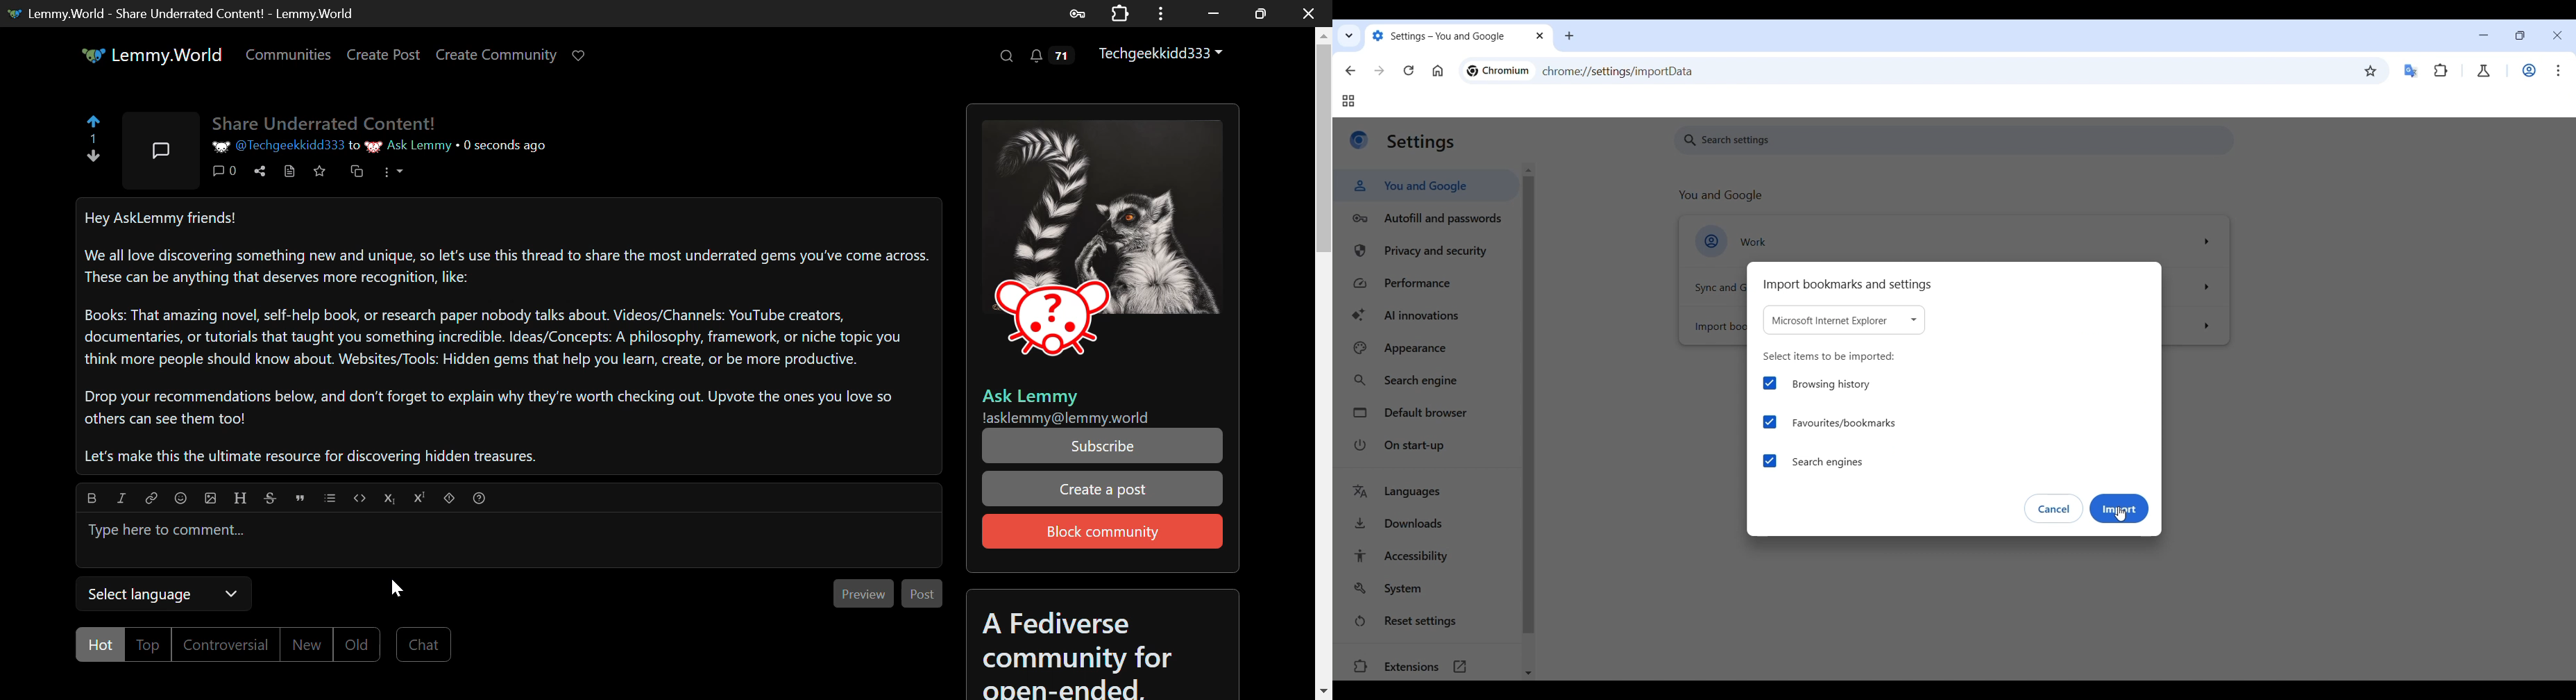 The image size is (2576, 700). I want to click on Favorites/bookmarks , so click(1829, 422).